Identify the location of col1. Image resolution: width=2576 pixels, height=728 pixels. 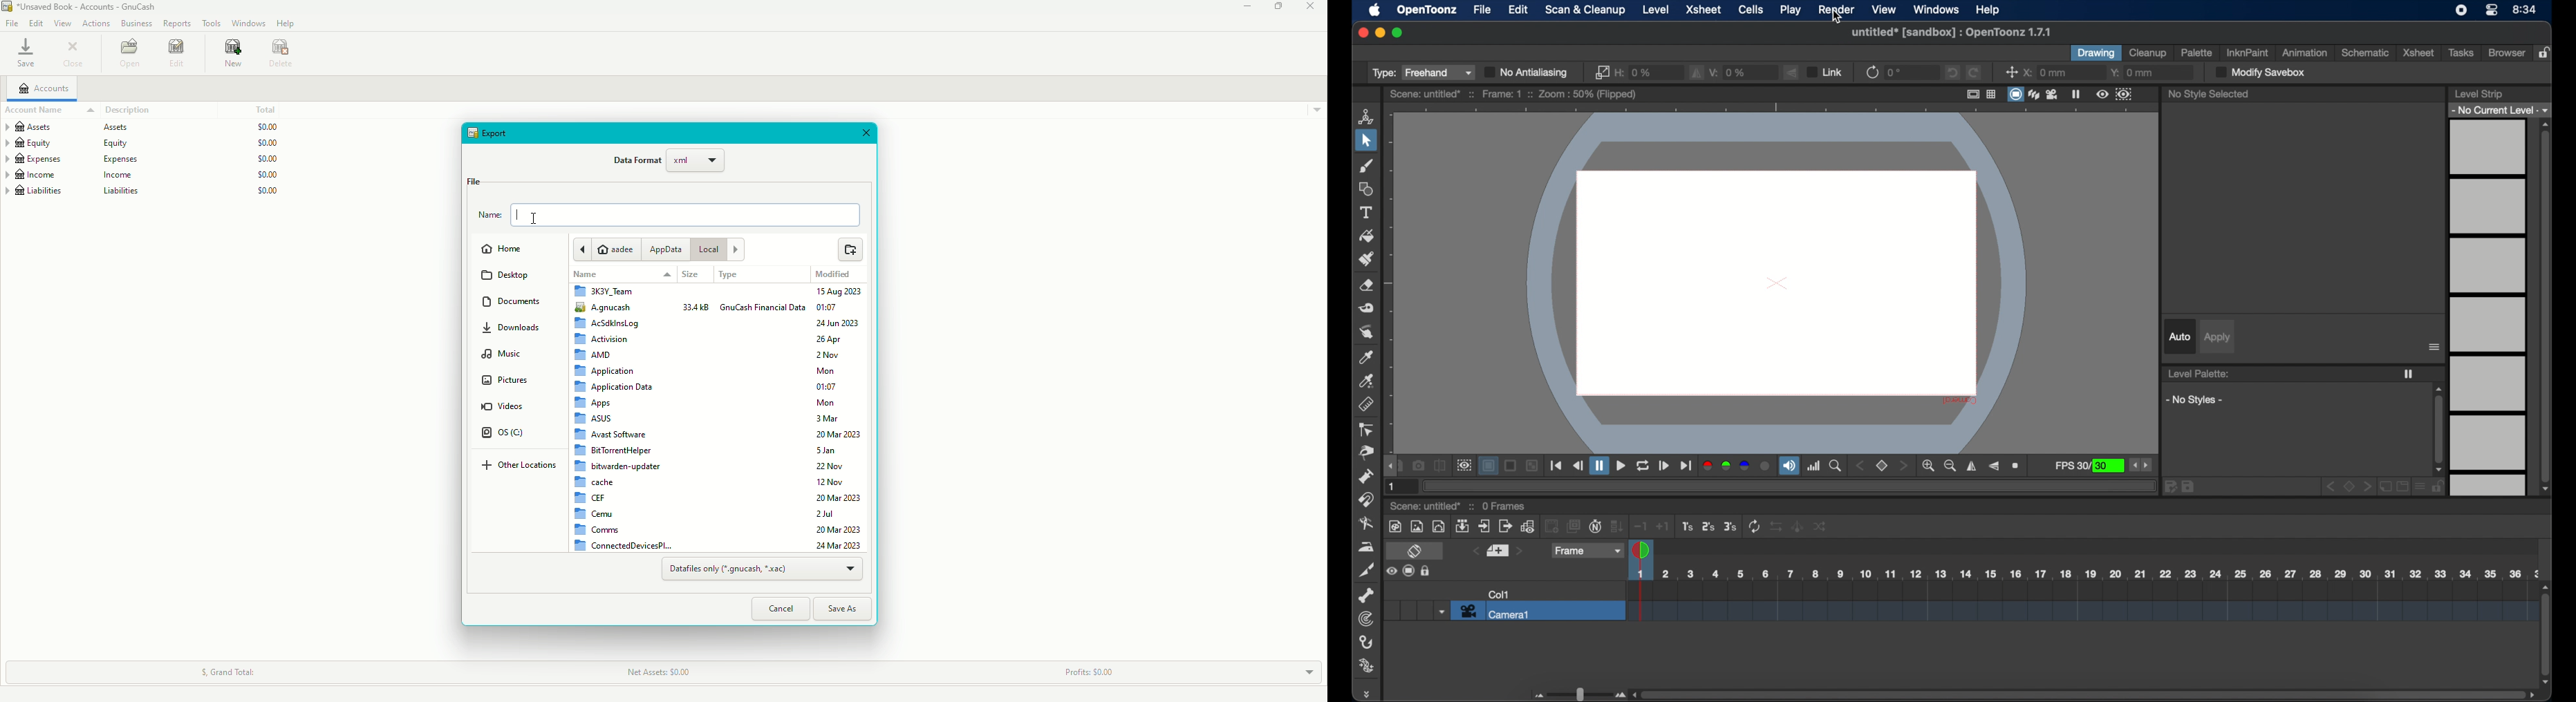
(1499, 594).